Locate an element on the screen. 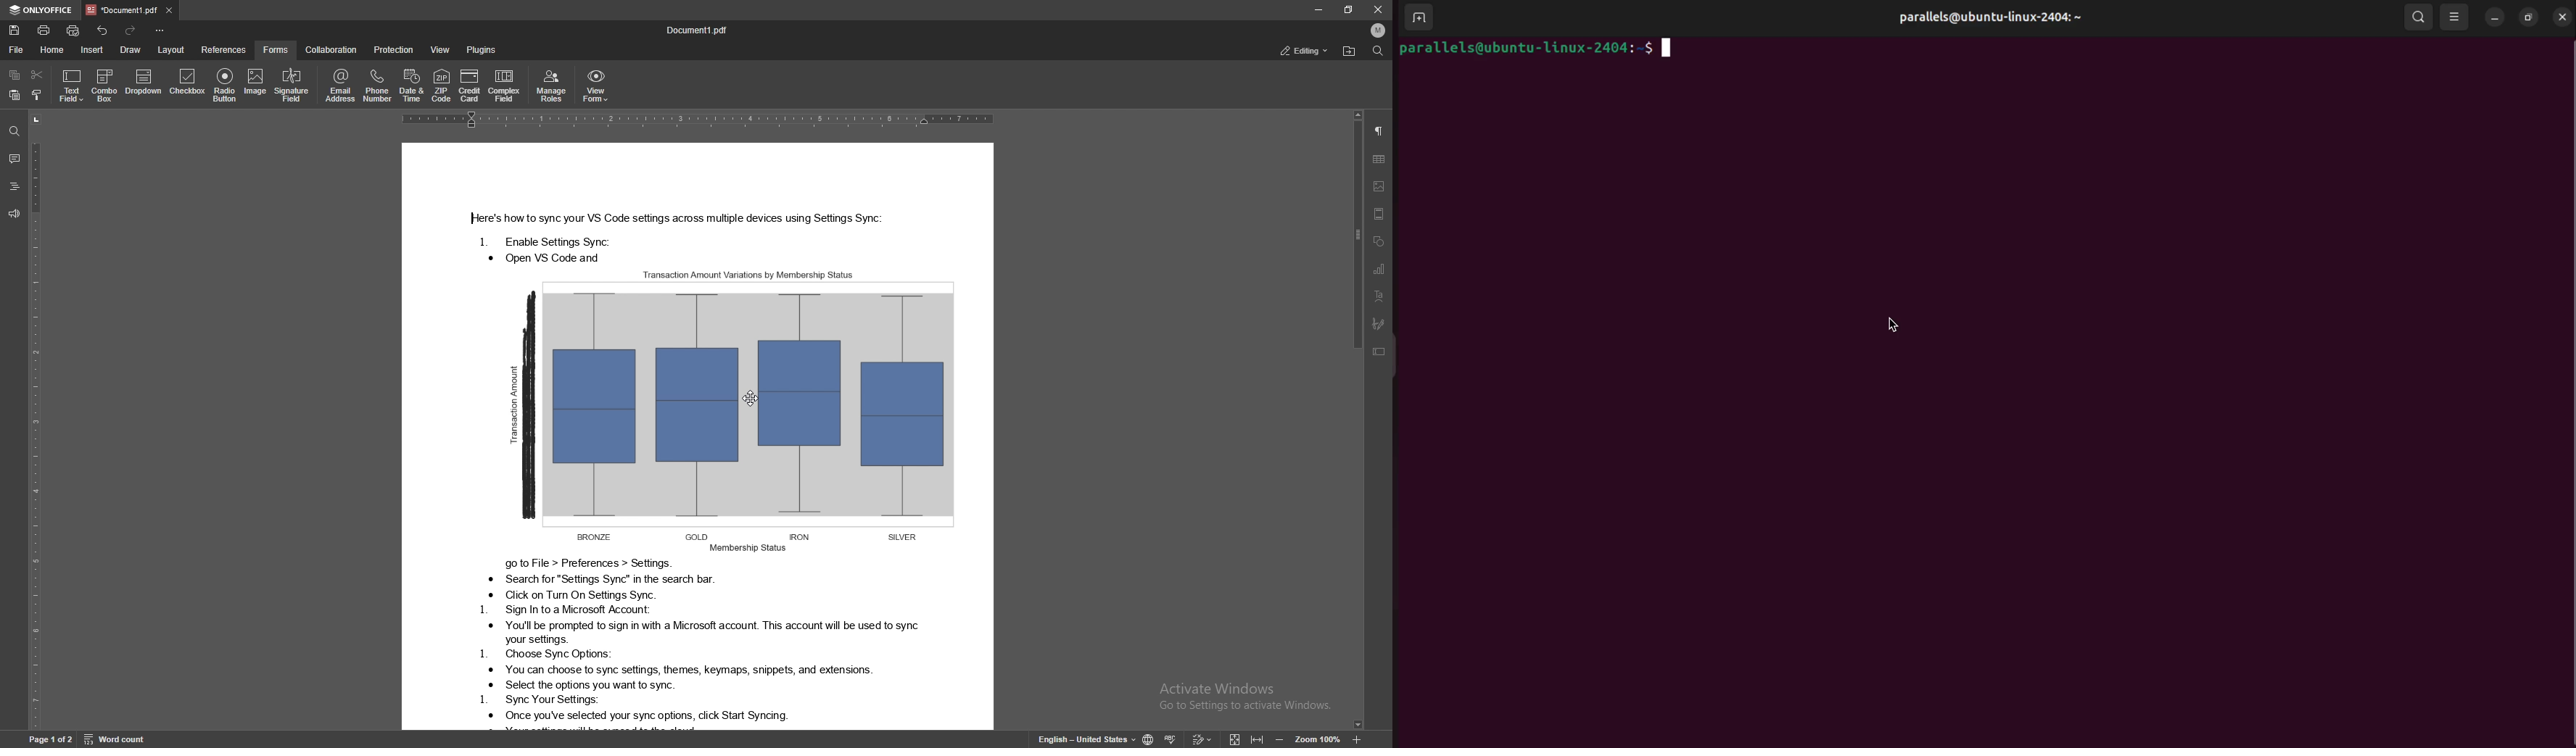 The width and height of the screenshot is (2576, 756). copy is located at coordinates (16, 75).